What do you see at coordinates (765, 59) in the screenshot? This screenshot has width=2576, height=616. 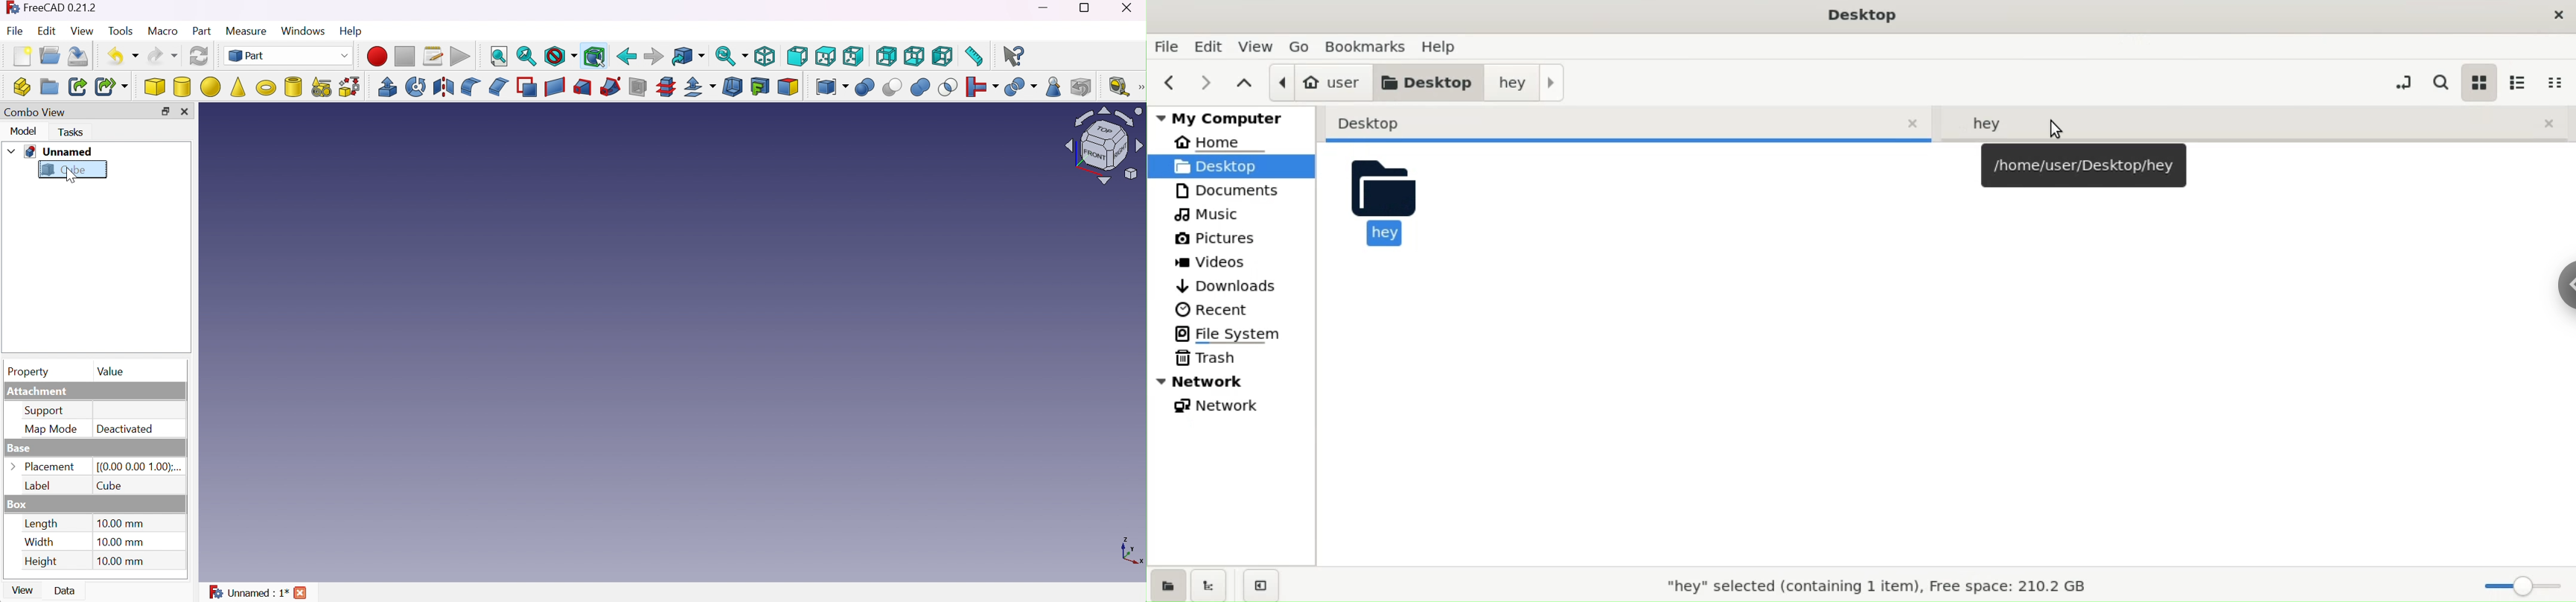 I see `Isometric` at bounding box center [765, 59].